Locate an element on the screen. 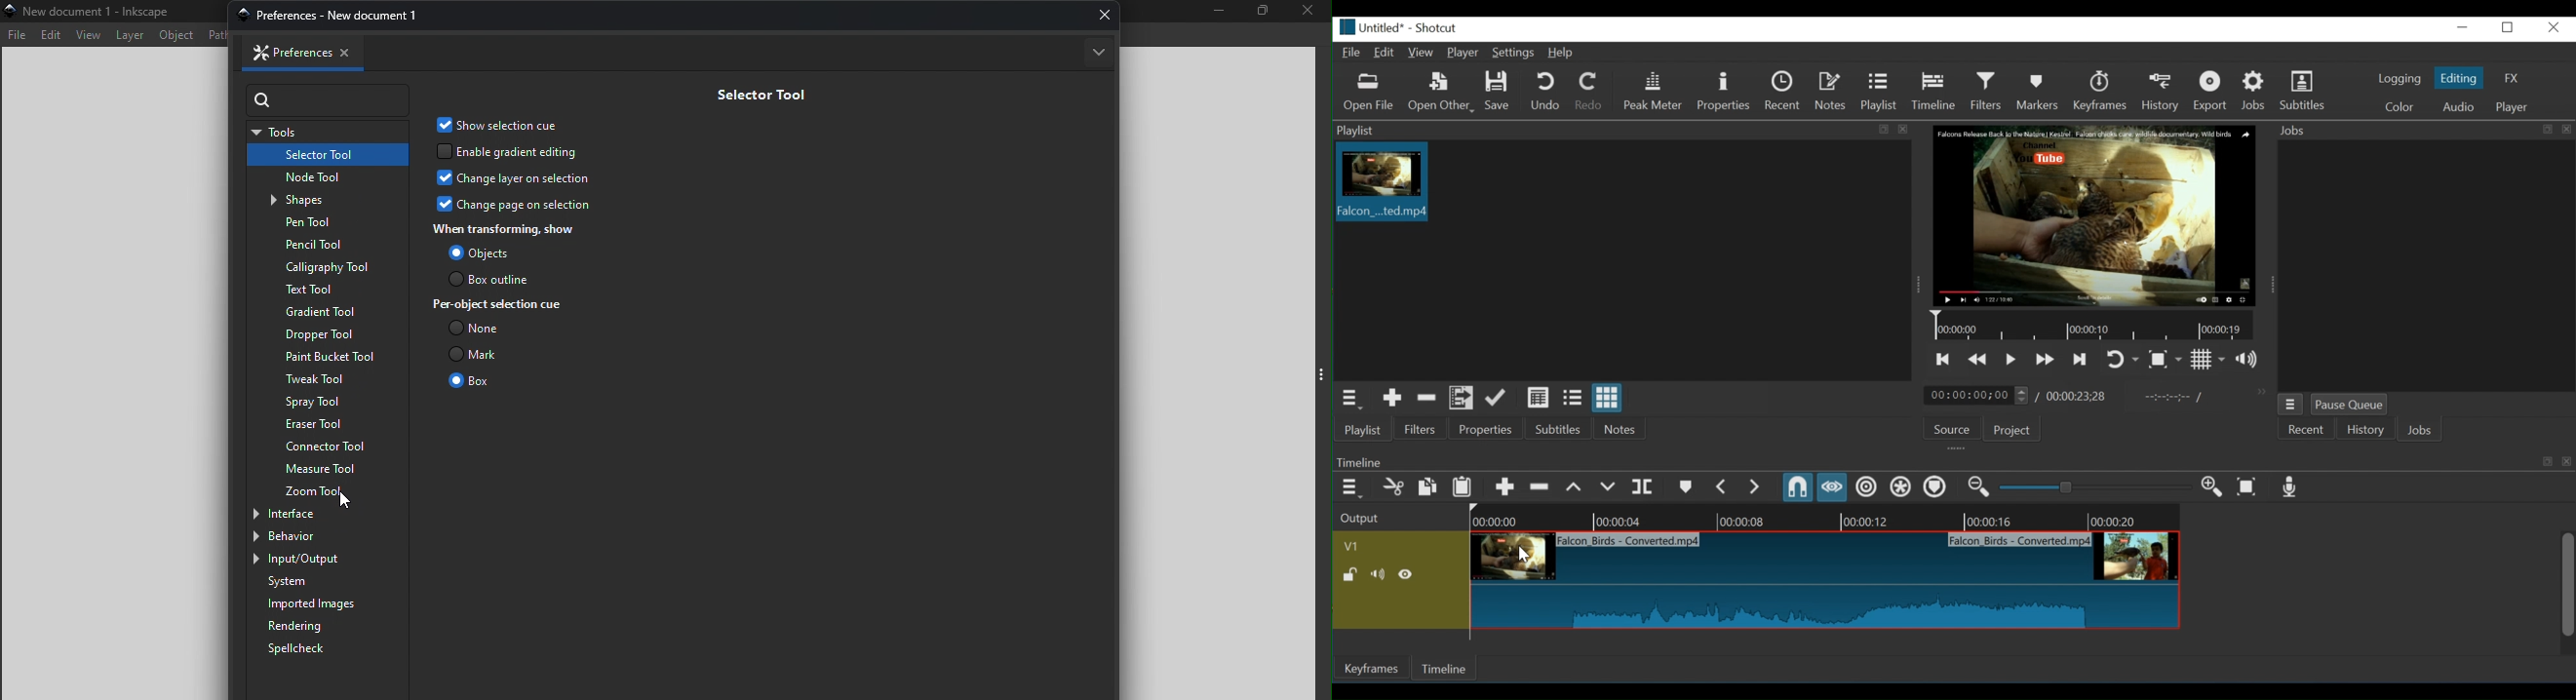 The width and height of the screenshot is (2576, 700). Jobs is located at coordinates (2255, 91).